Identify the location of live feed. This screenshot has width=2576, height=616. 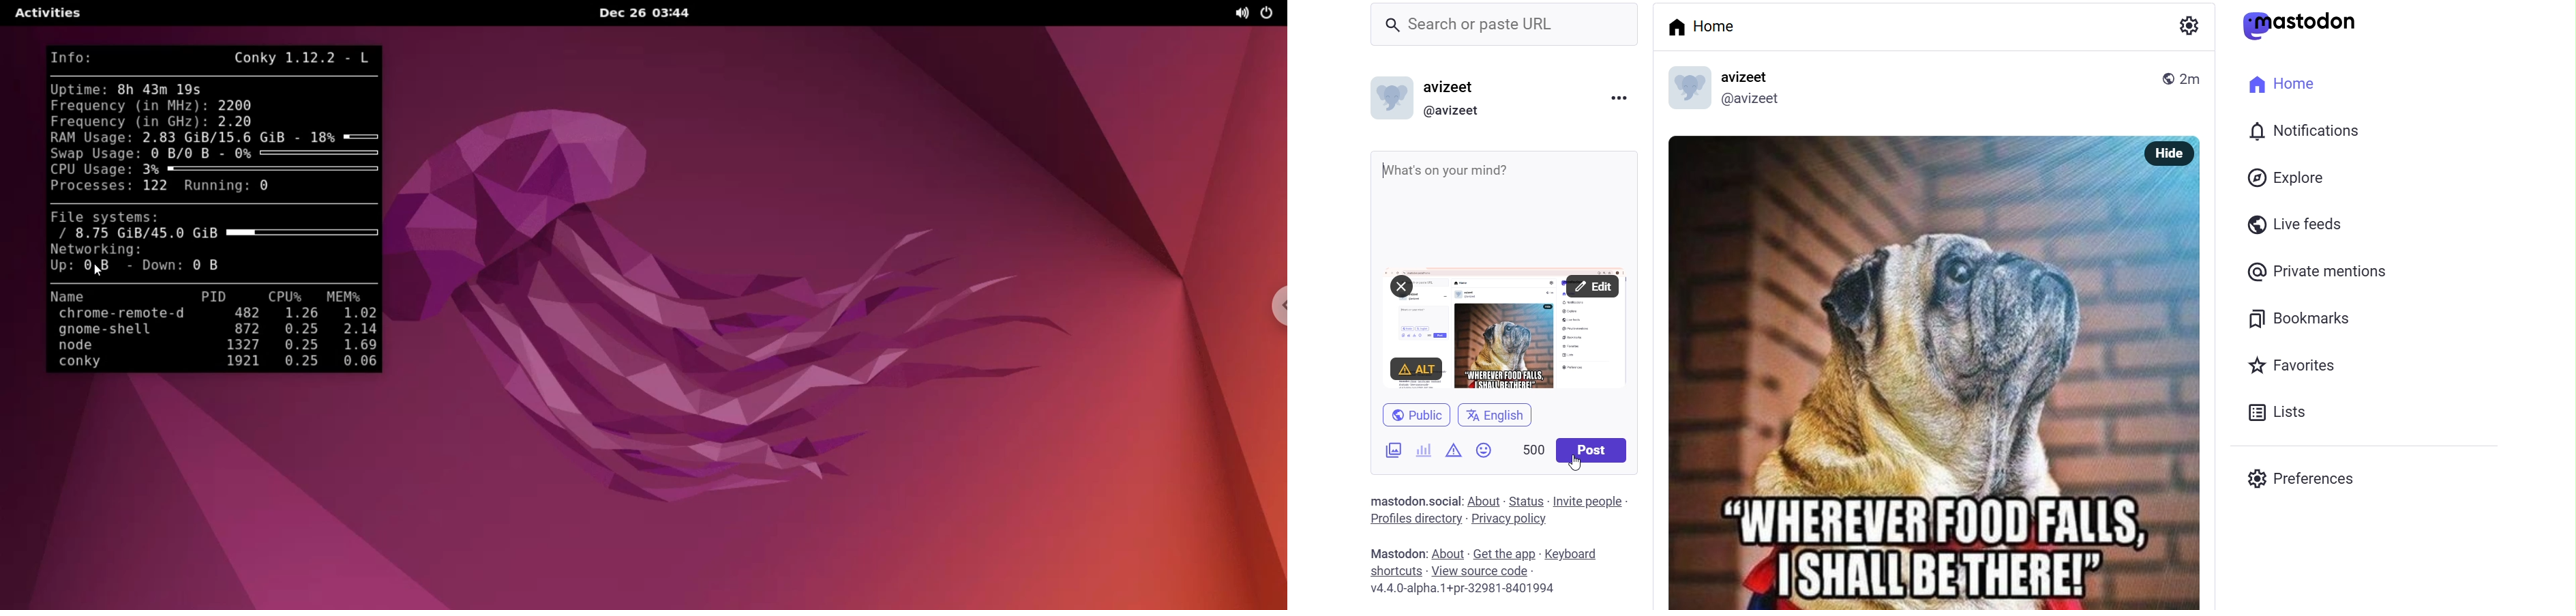
(2291, 223).